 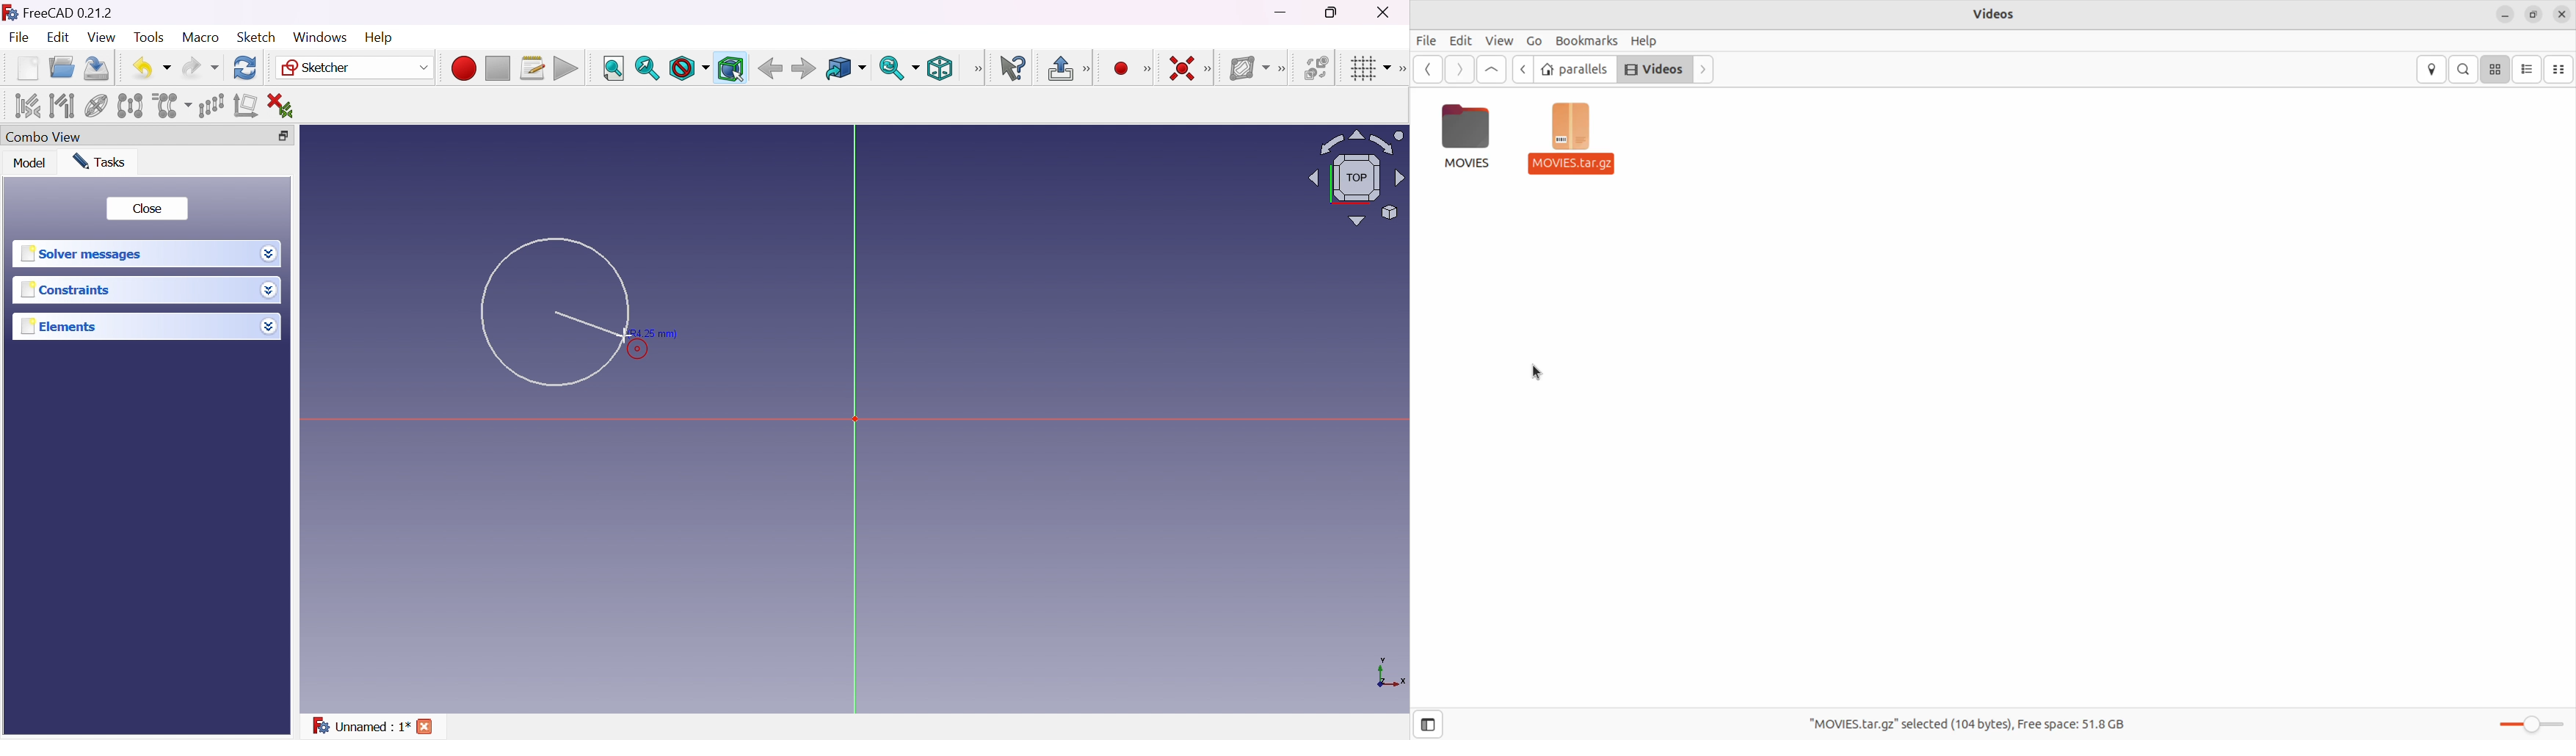 What do you see at coordinates (360, 725) in the screenshot?
I see `Unnamed : 1*` at bounding box center [360, 725].